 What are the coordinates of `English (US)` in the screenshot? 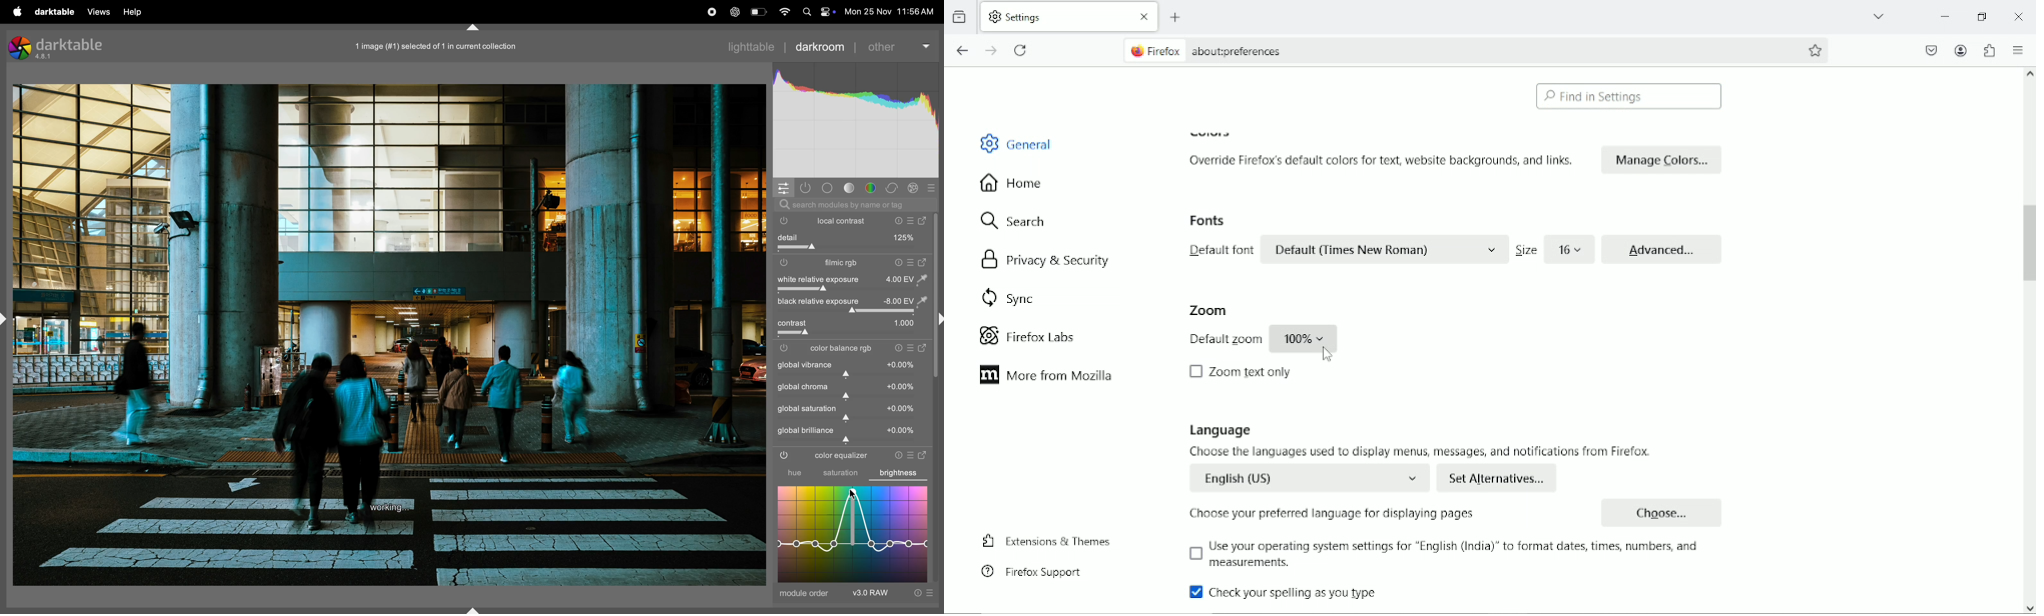 It's located at (1312, 477).